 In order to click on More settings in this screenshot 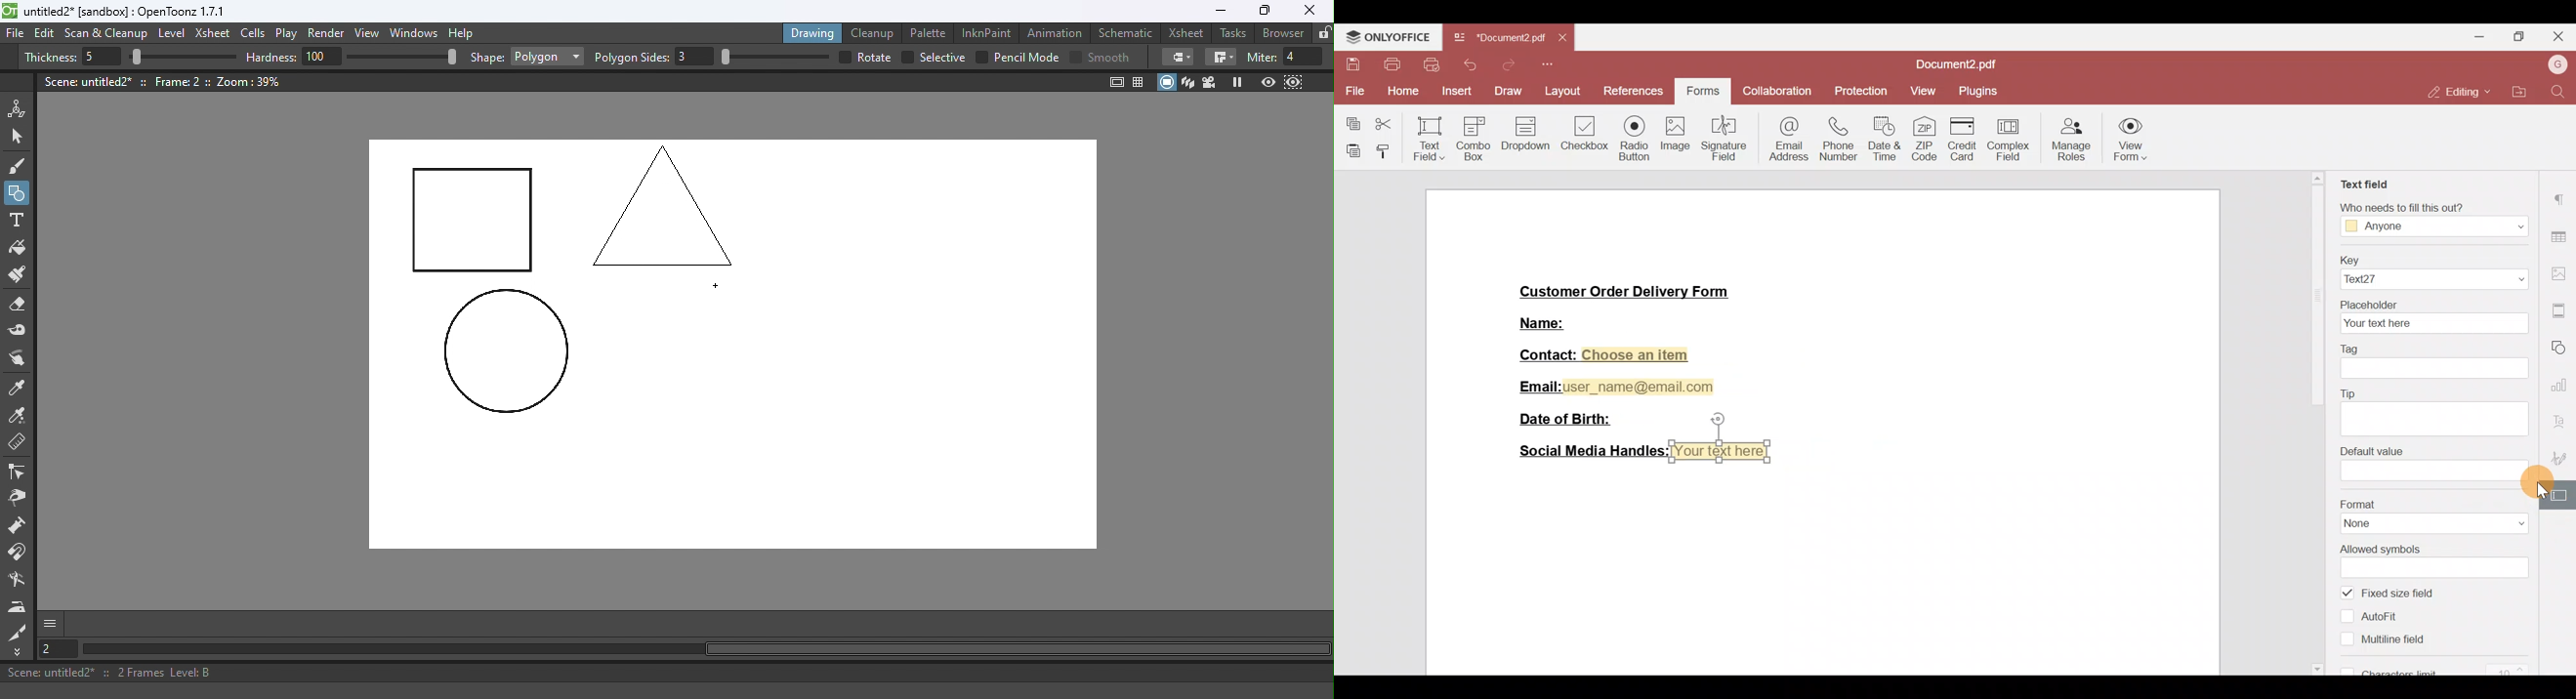, I will do `click(2561, 306)`.